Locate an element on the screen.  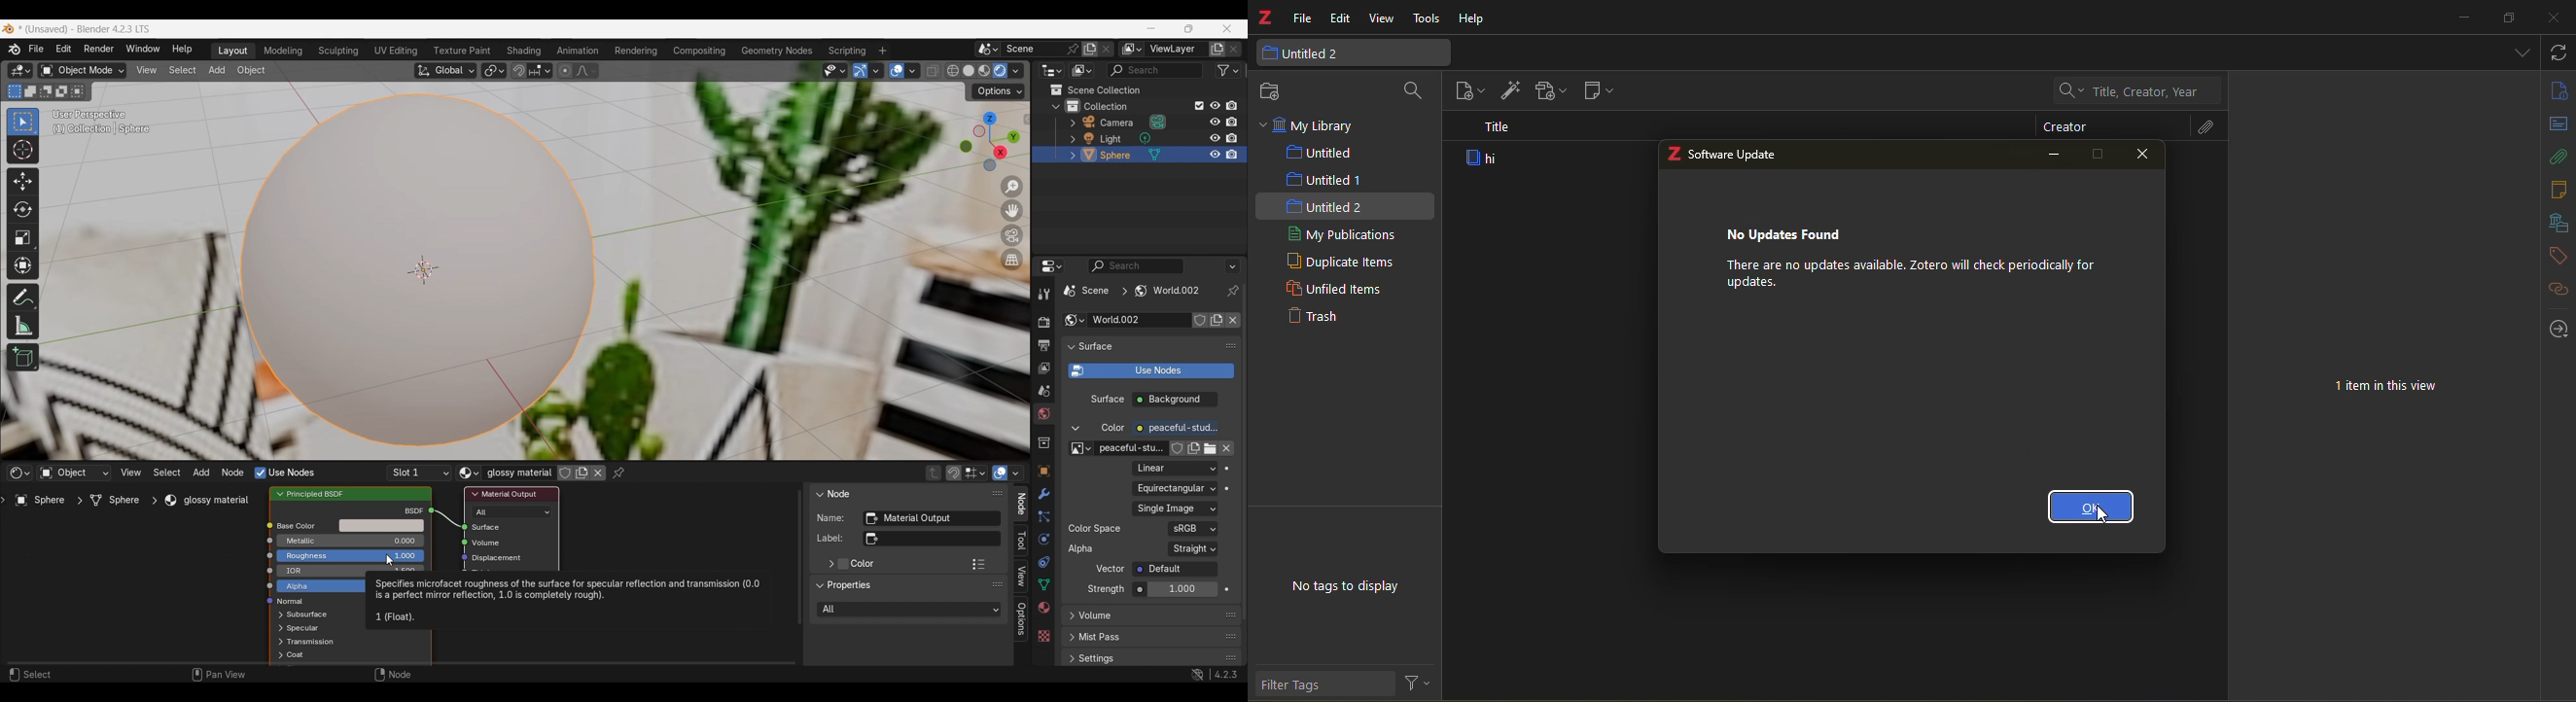
notes is located at coordinates (2558, 191).